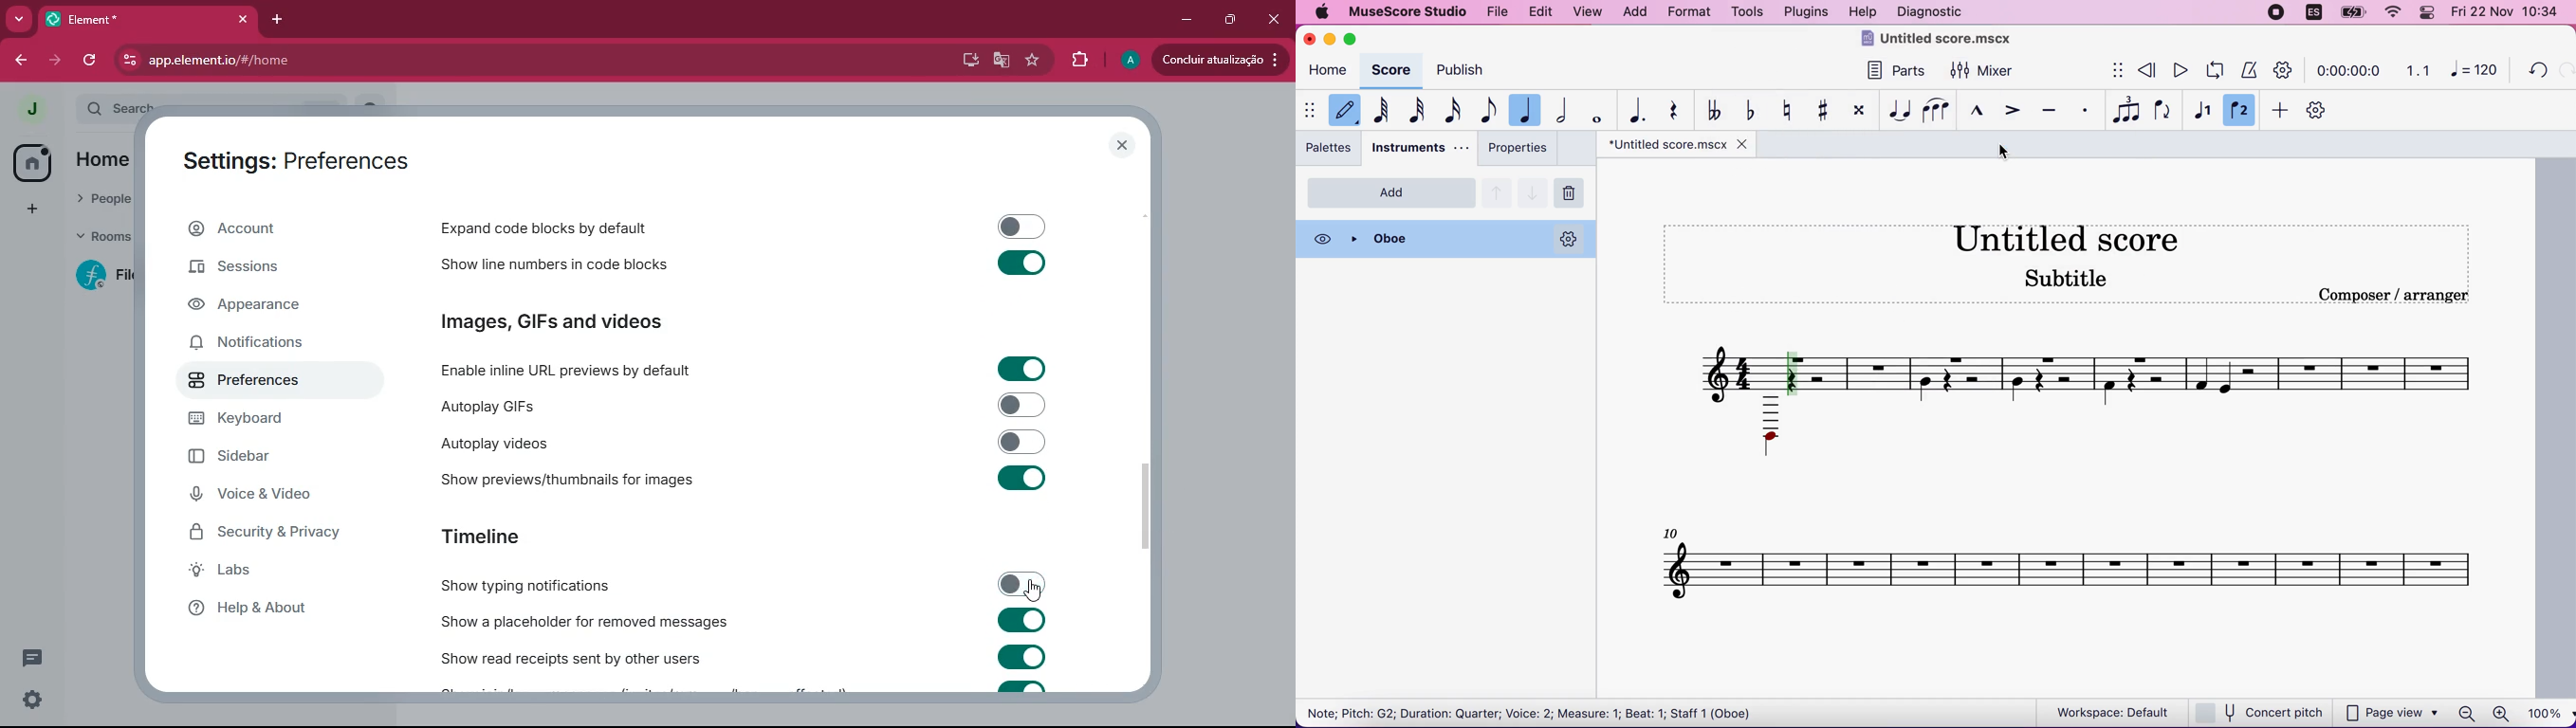 The image size is (2576, 728). What do you see at coordinates (524, 444) in the screenshot?
I see `autoplay videos` at bounding box center [524, 444].